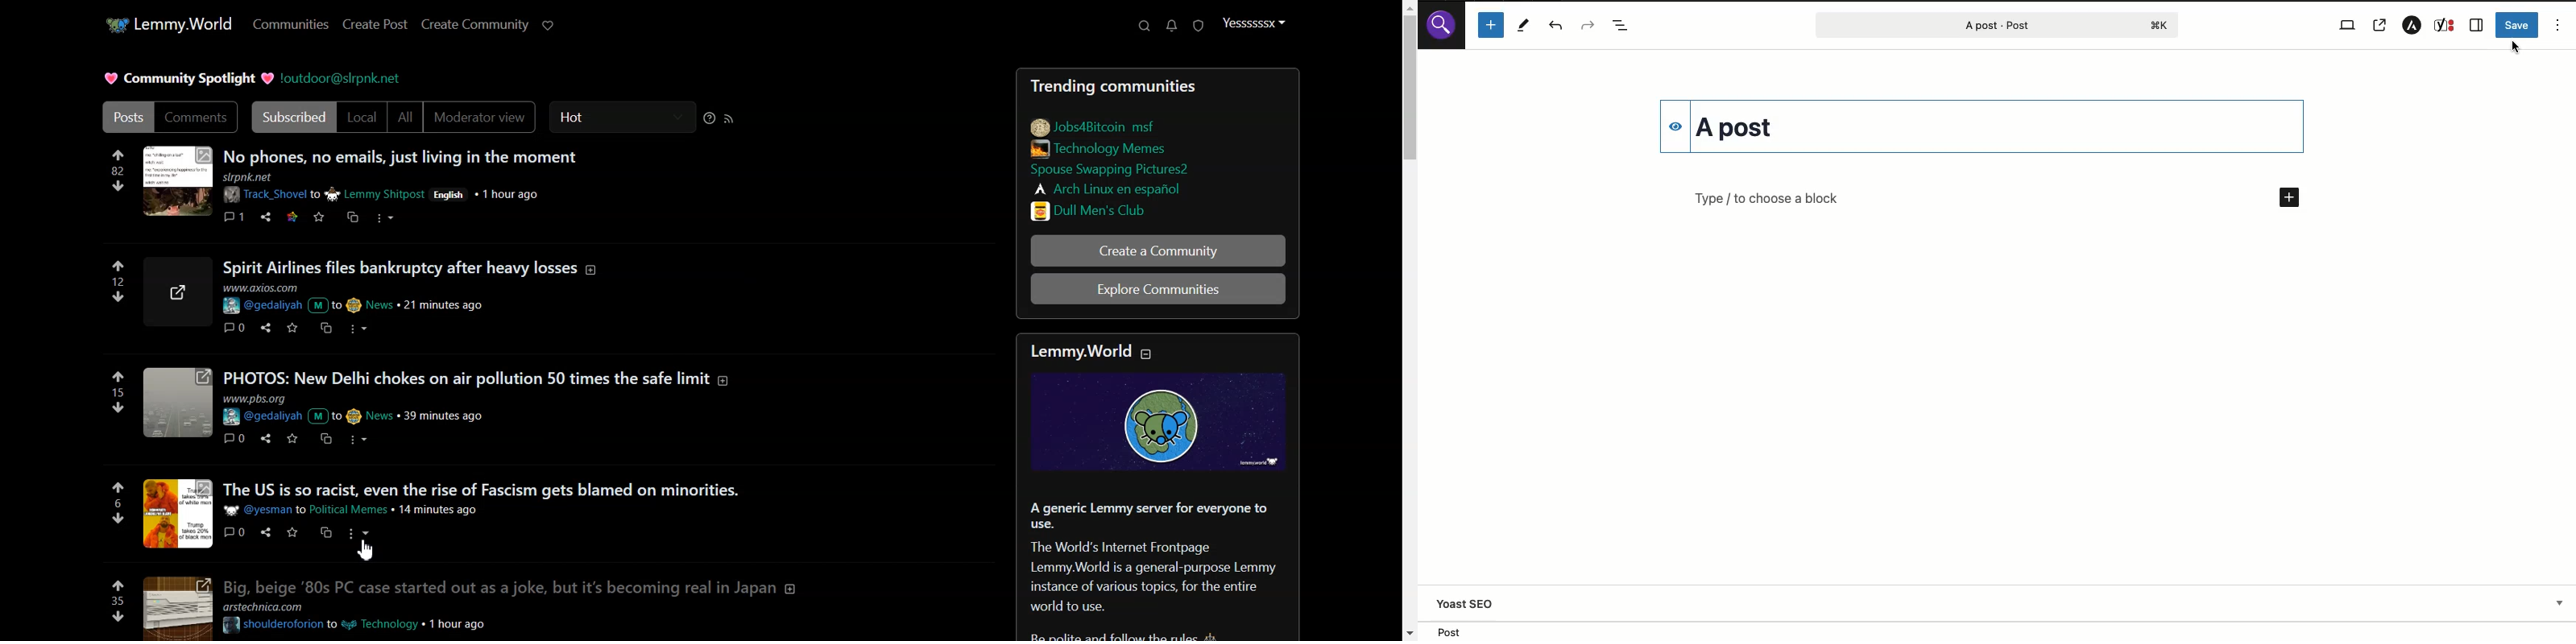 The image size is (2576, 644). I want to click on Hot, so click(623, 117).